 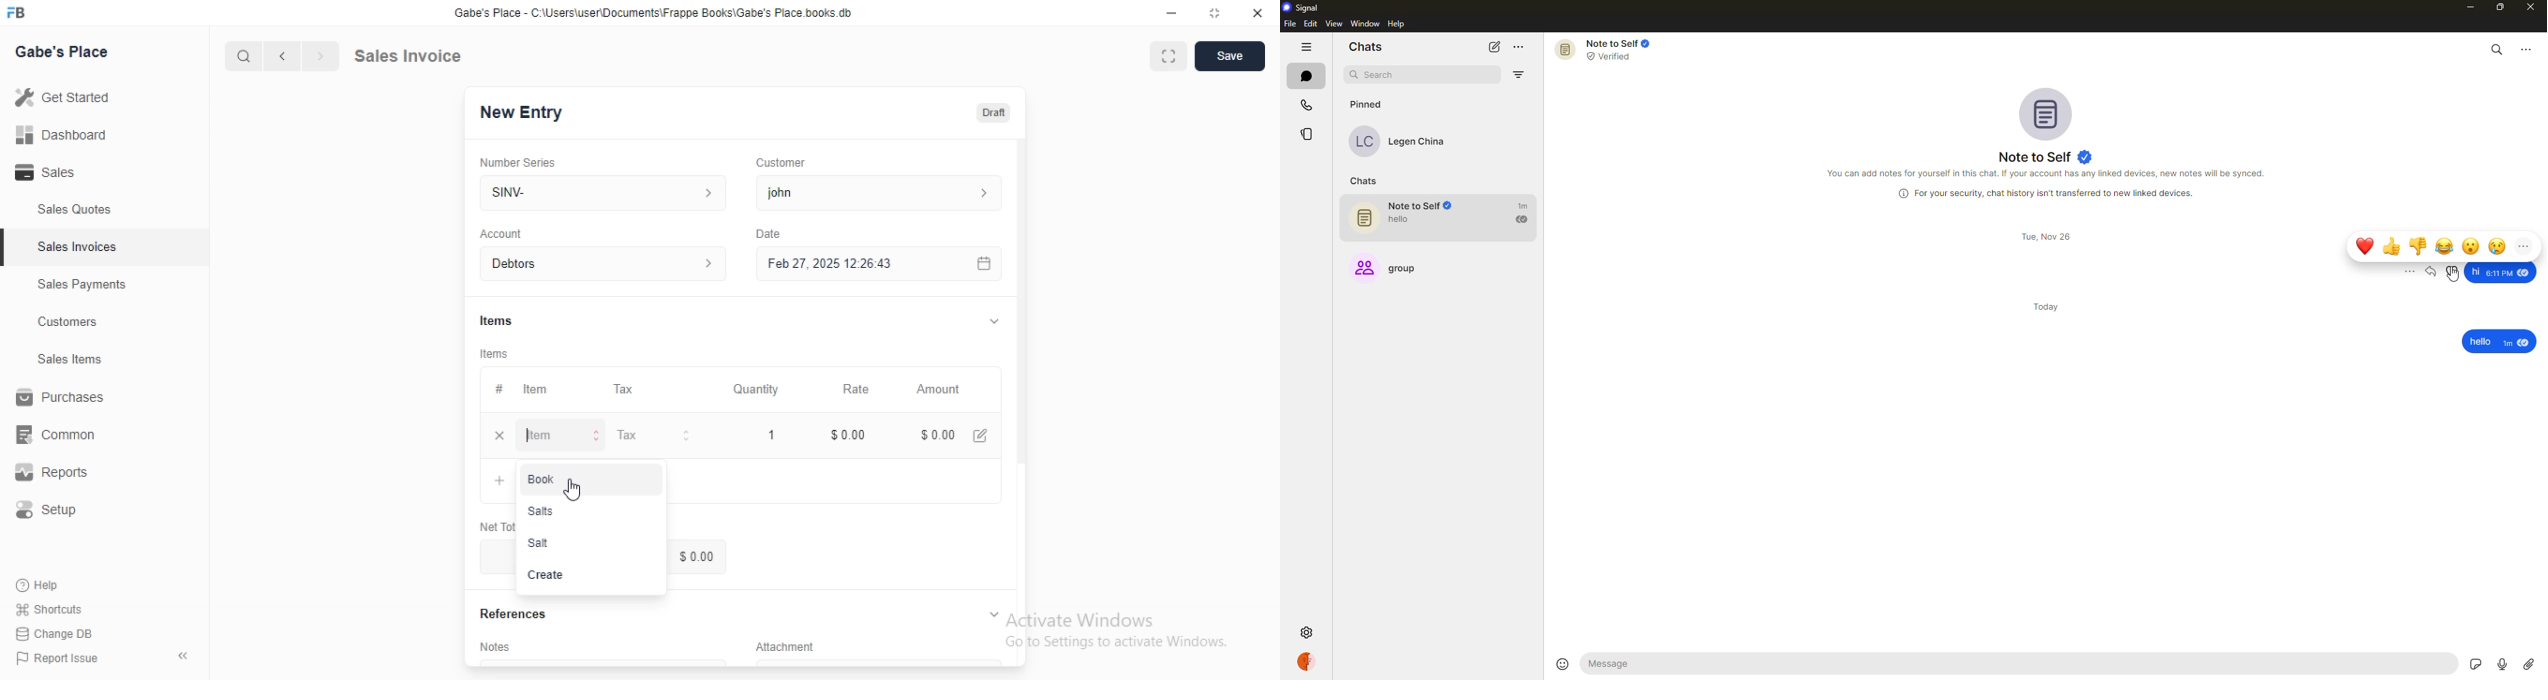 What do you see at coordinates (242, 53) in the screenshot?
I see `Search` at bounding box center [242, 53].